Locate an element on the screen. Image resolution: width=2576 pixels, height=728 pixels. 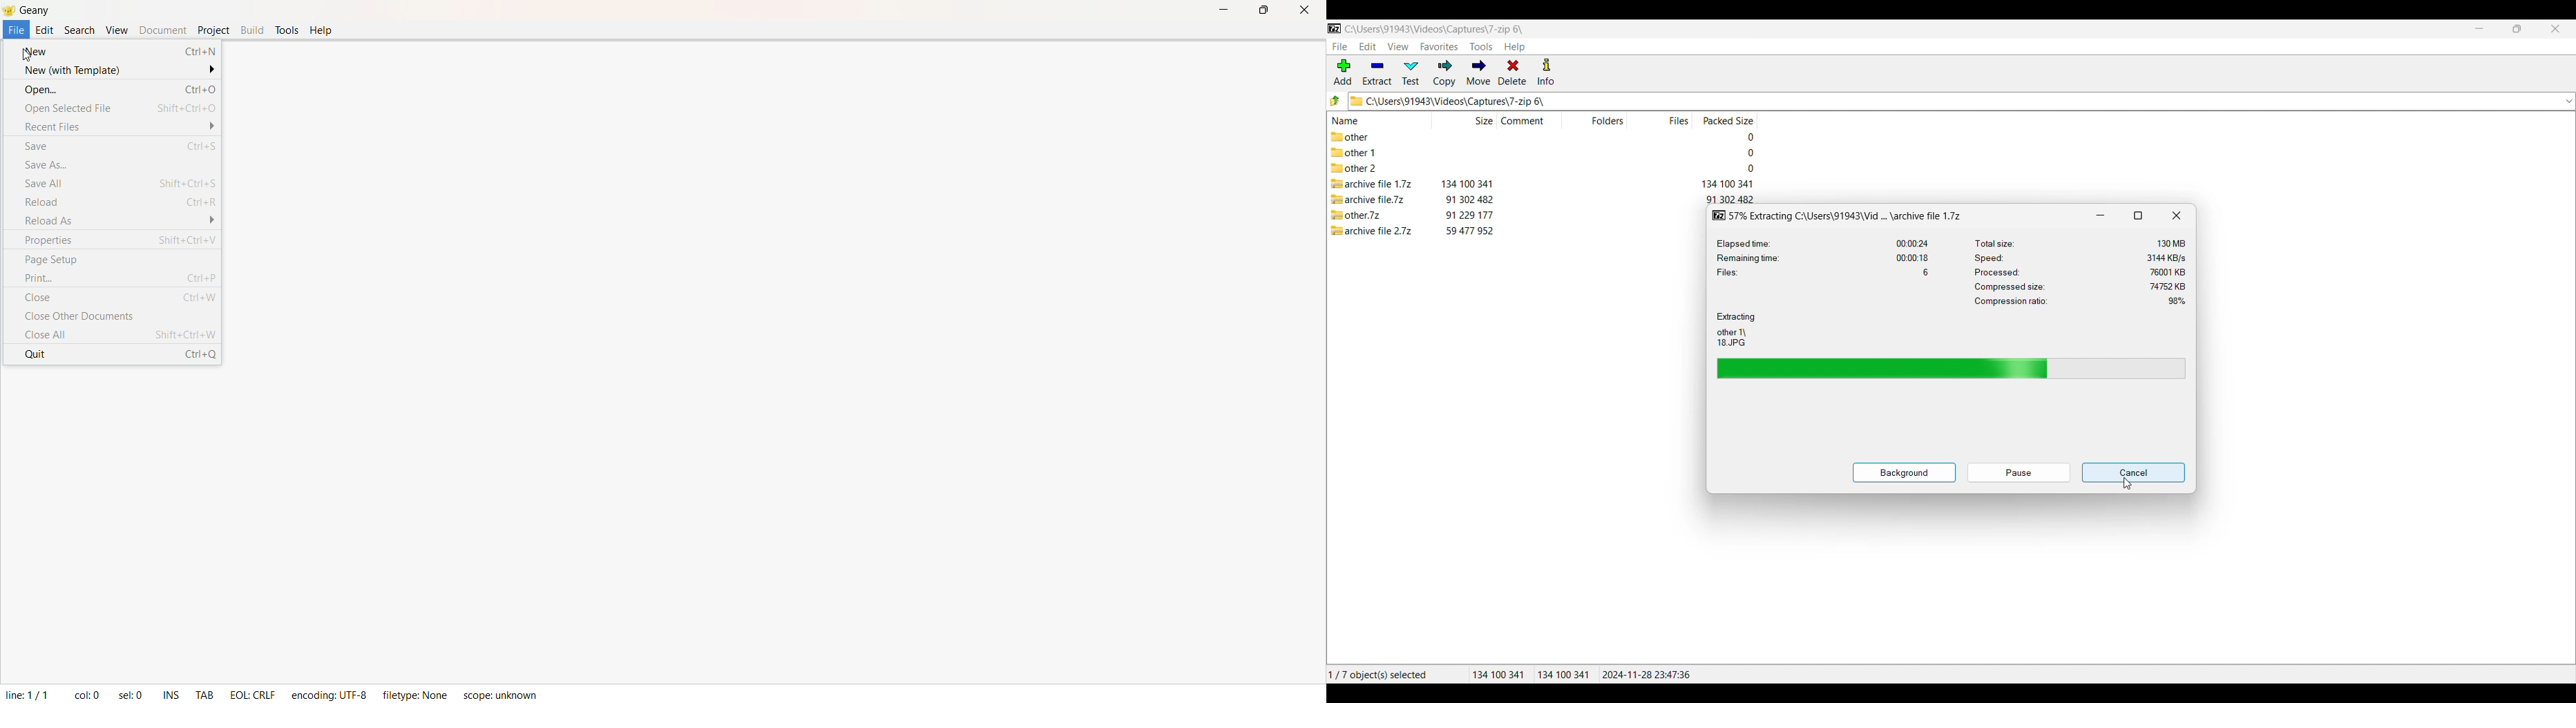
packed size is located at coordinates (1743, 136).